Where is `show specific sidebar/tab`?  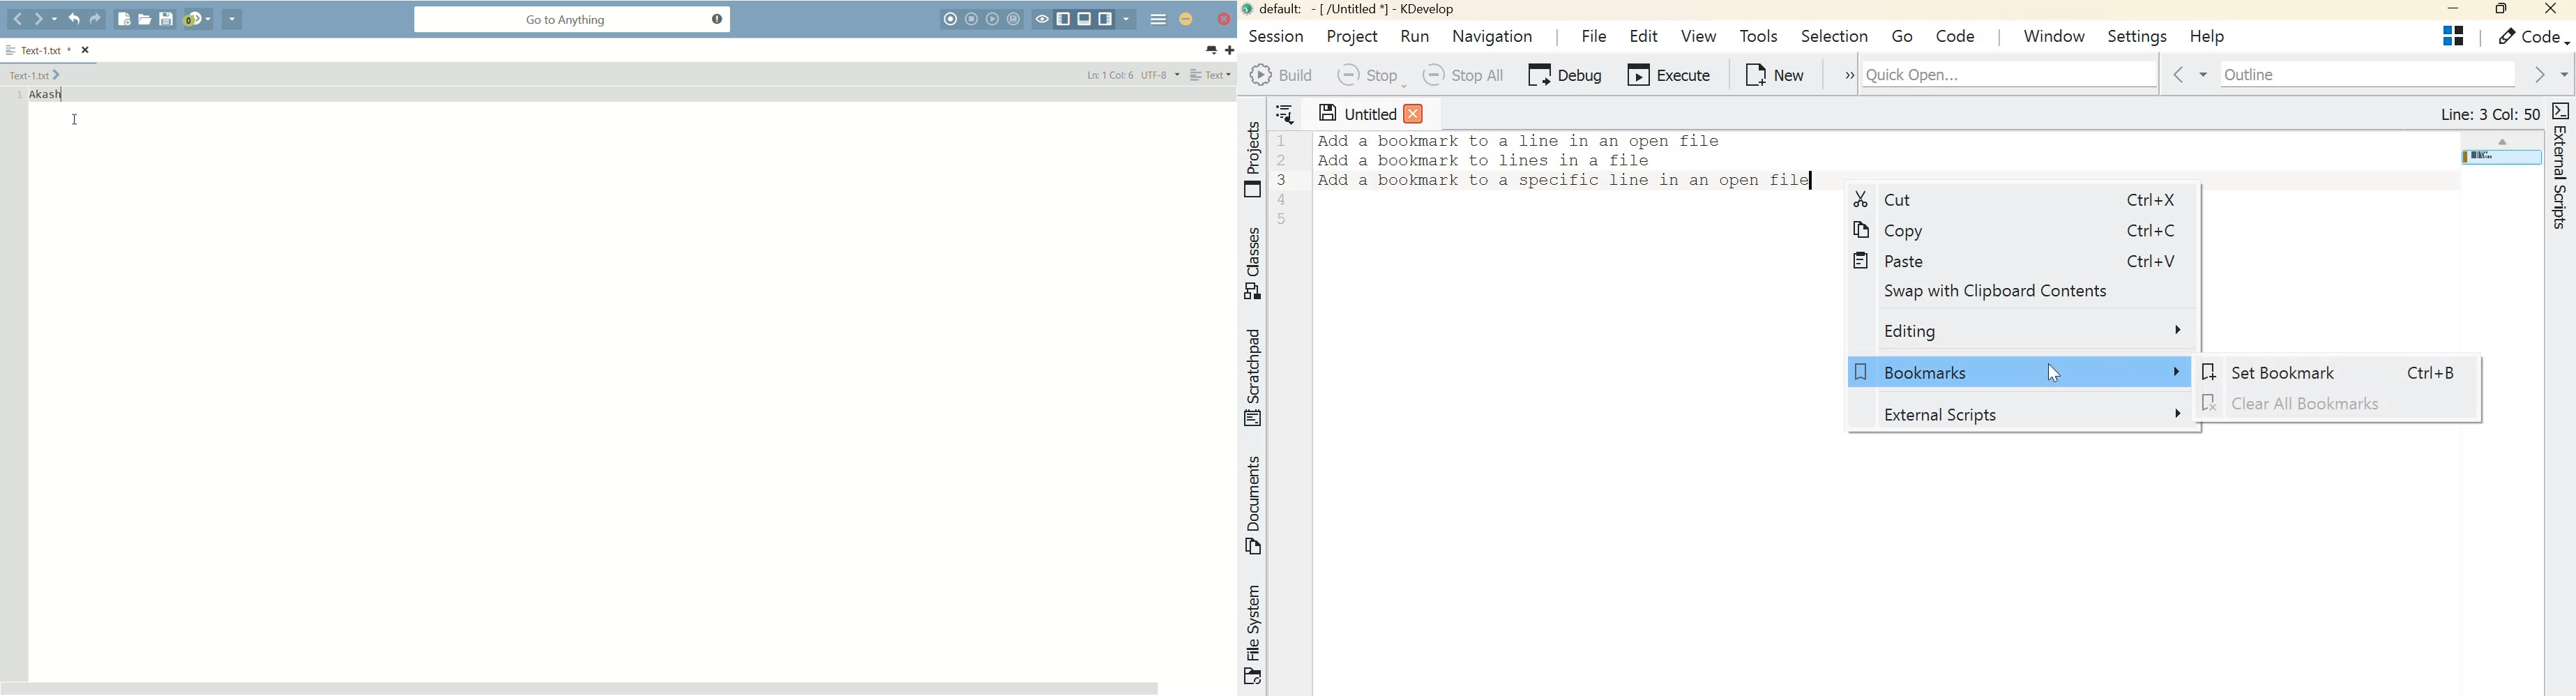
show specific sidebar/tab is located at coordinates (1126, 19).